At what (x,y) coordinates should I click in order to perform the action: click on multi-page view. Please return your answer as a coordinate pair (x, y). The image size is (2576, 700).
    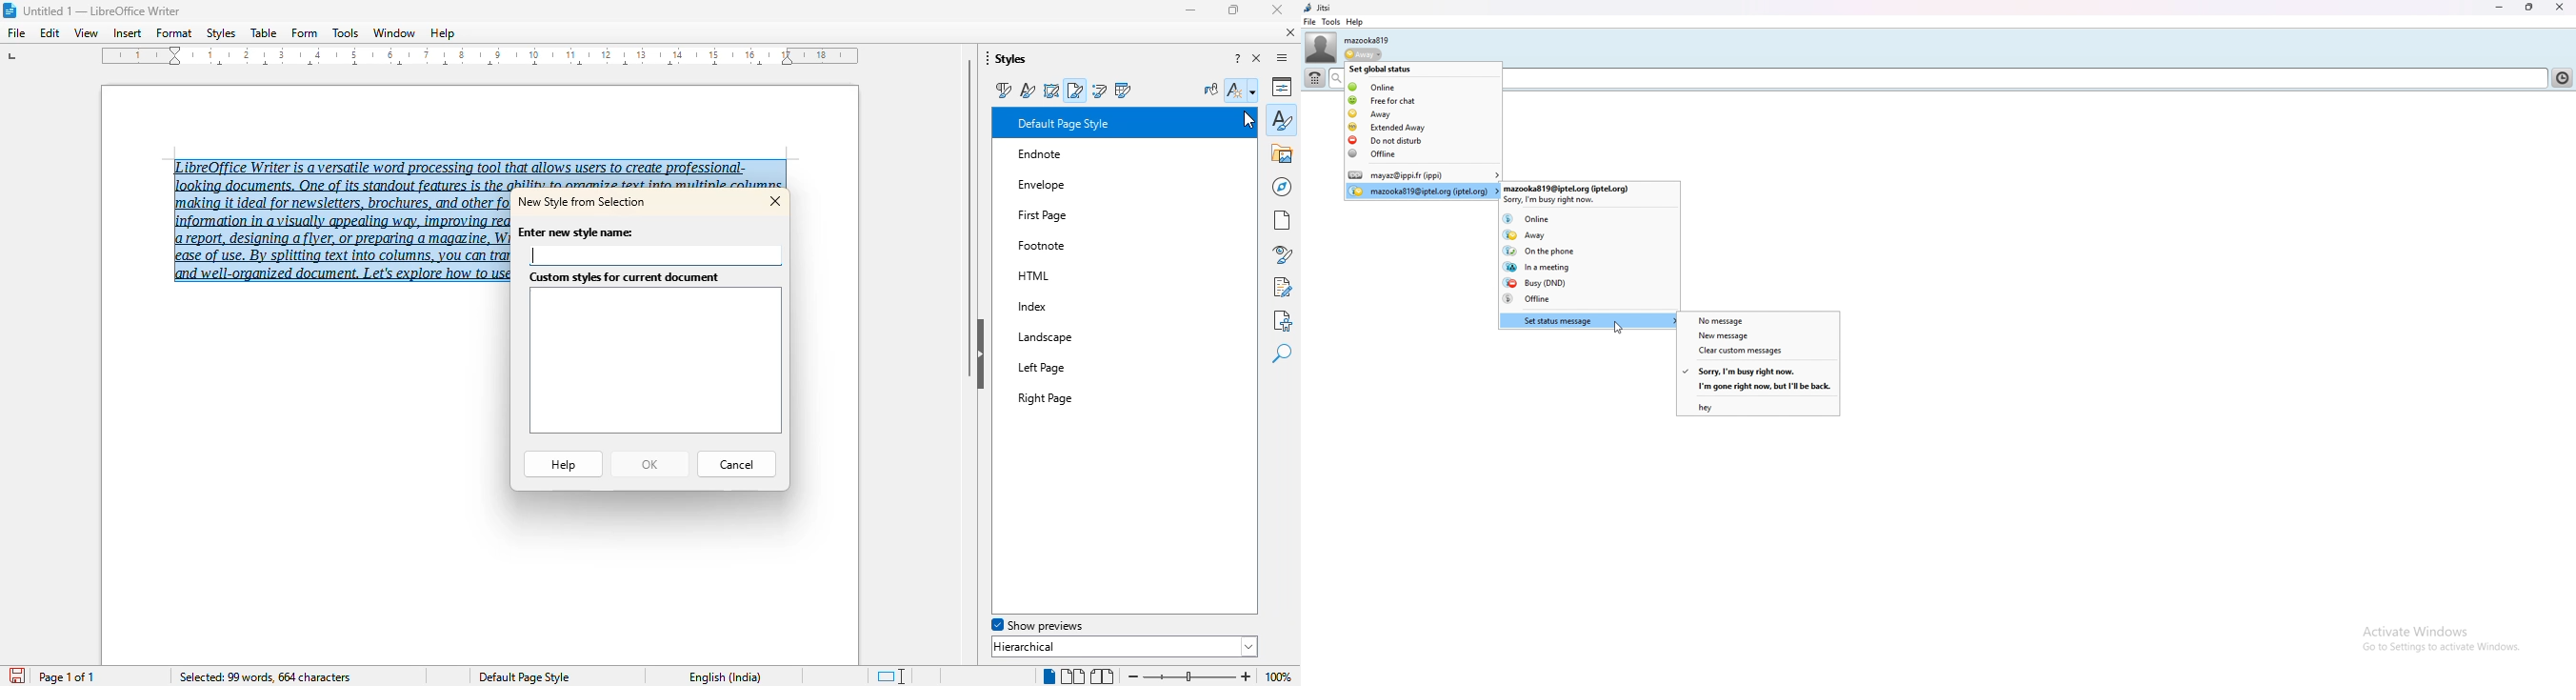
    Looking at the image, I should click on (1071, 676).